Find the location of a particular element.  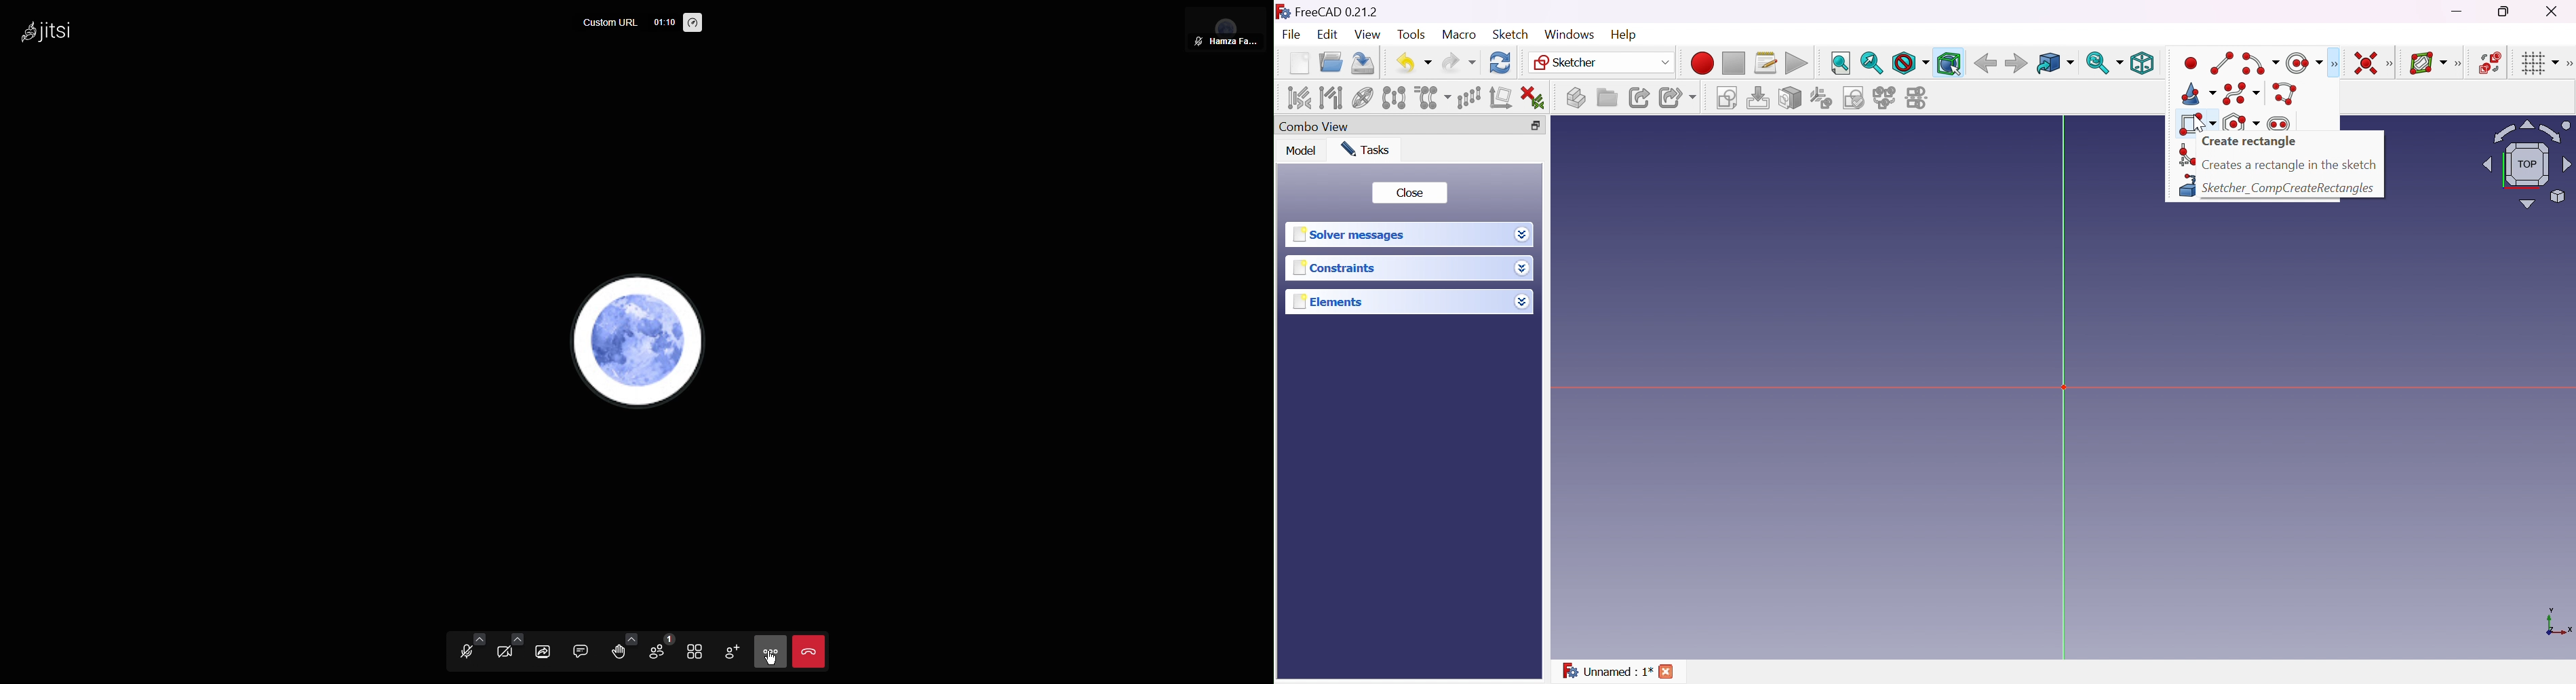

Edit is located at coordinates (1328, 35).